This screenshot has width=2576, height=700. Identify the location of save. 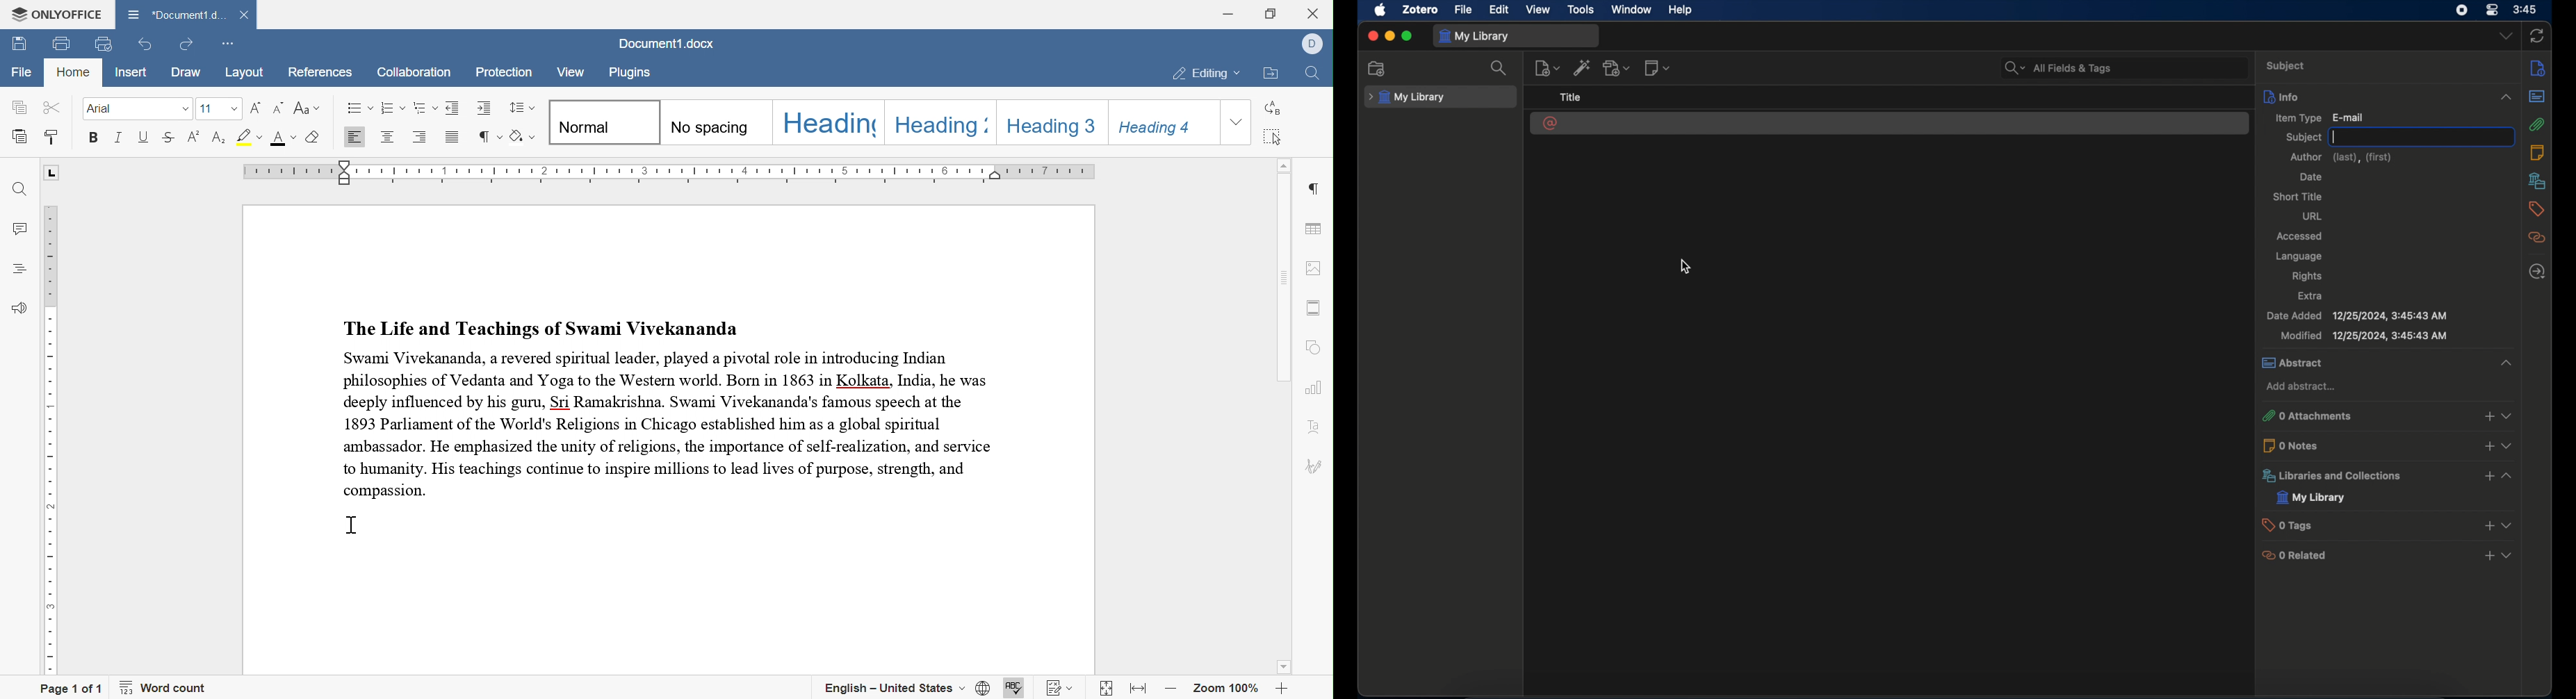
(19, 45).